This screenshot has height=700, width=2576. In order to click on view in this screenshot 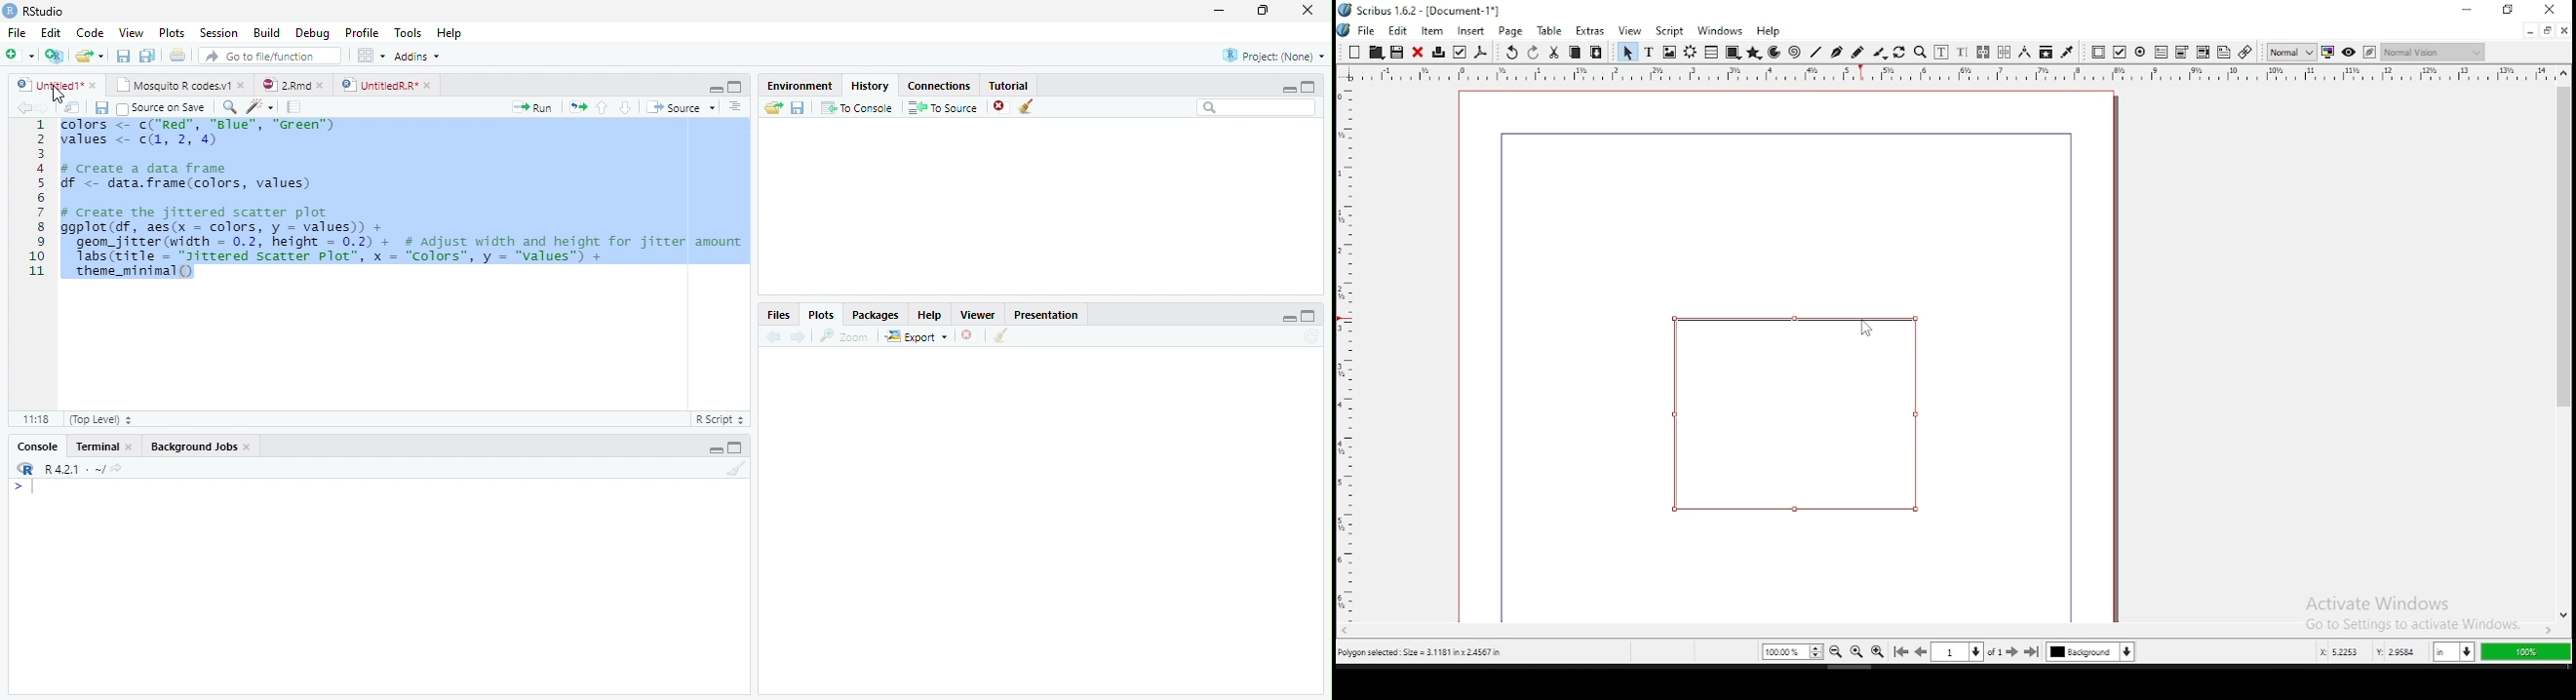, I will do `click(1630, 32)`.